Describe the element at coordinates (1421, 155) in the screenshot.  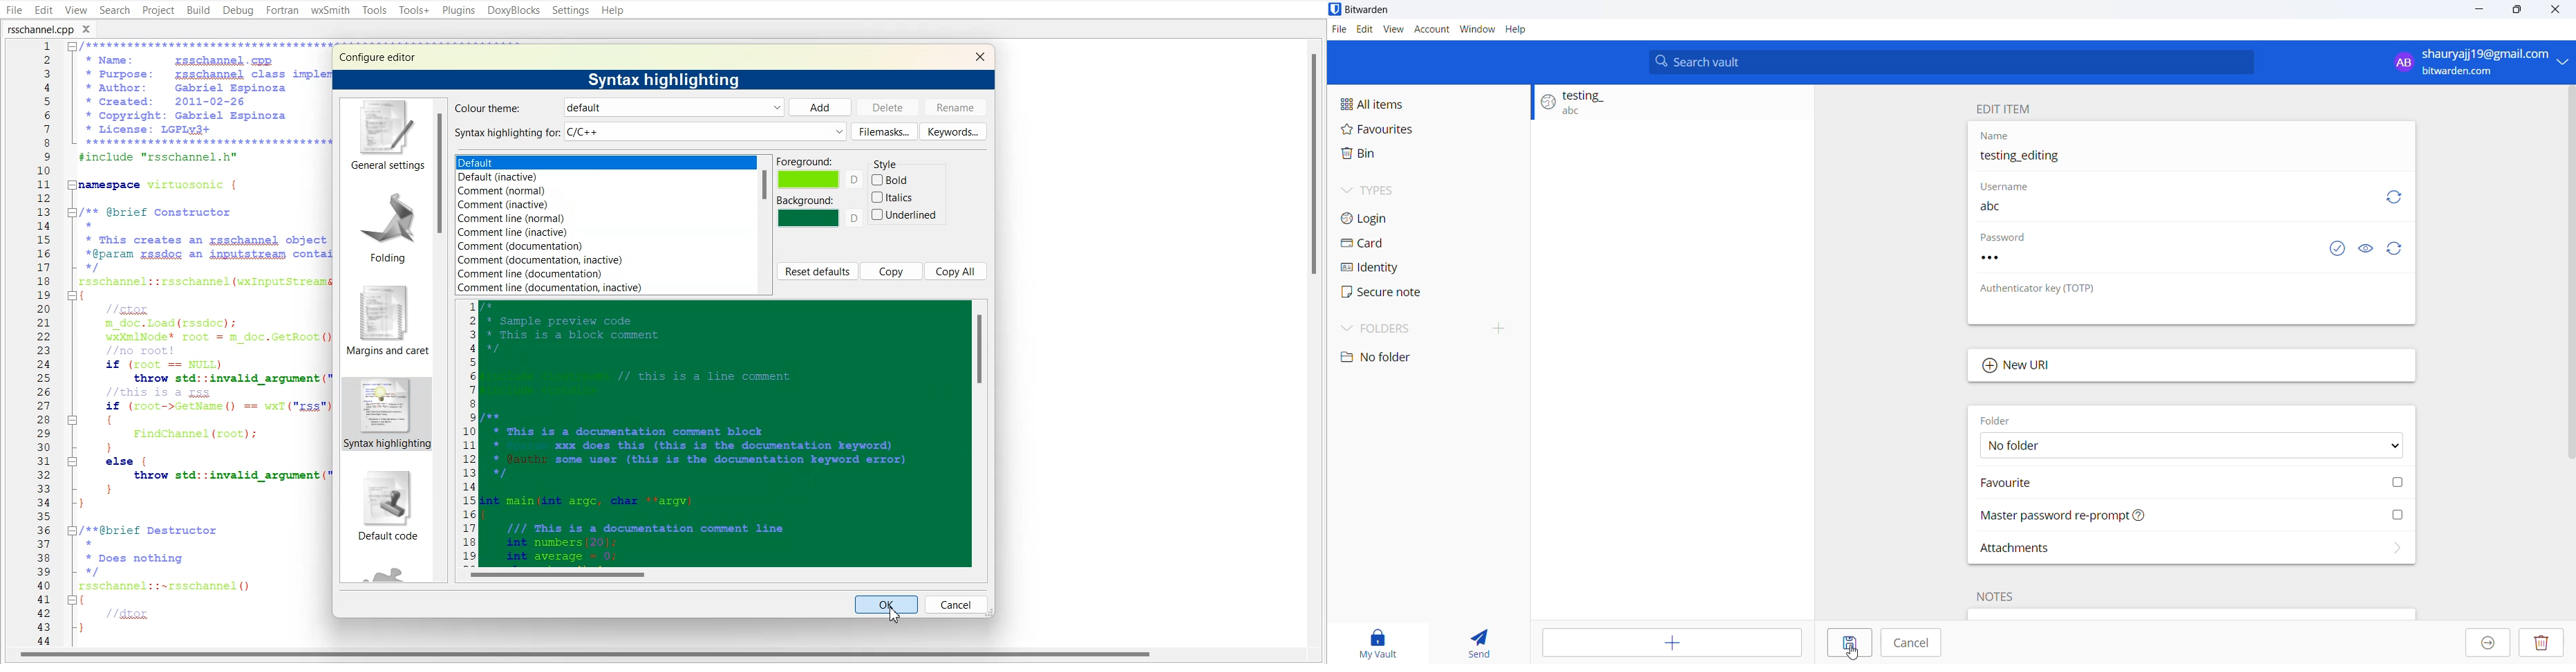
I see `Bin` at that location.